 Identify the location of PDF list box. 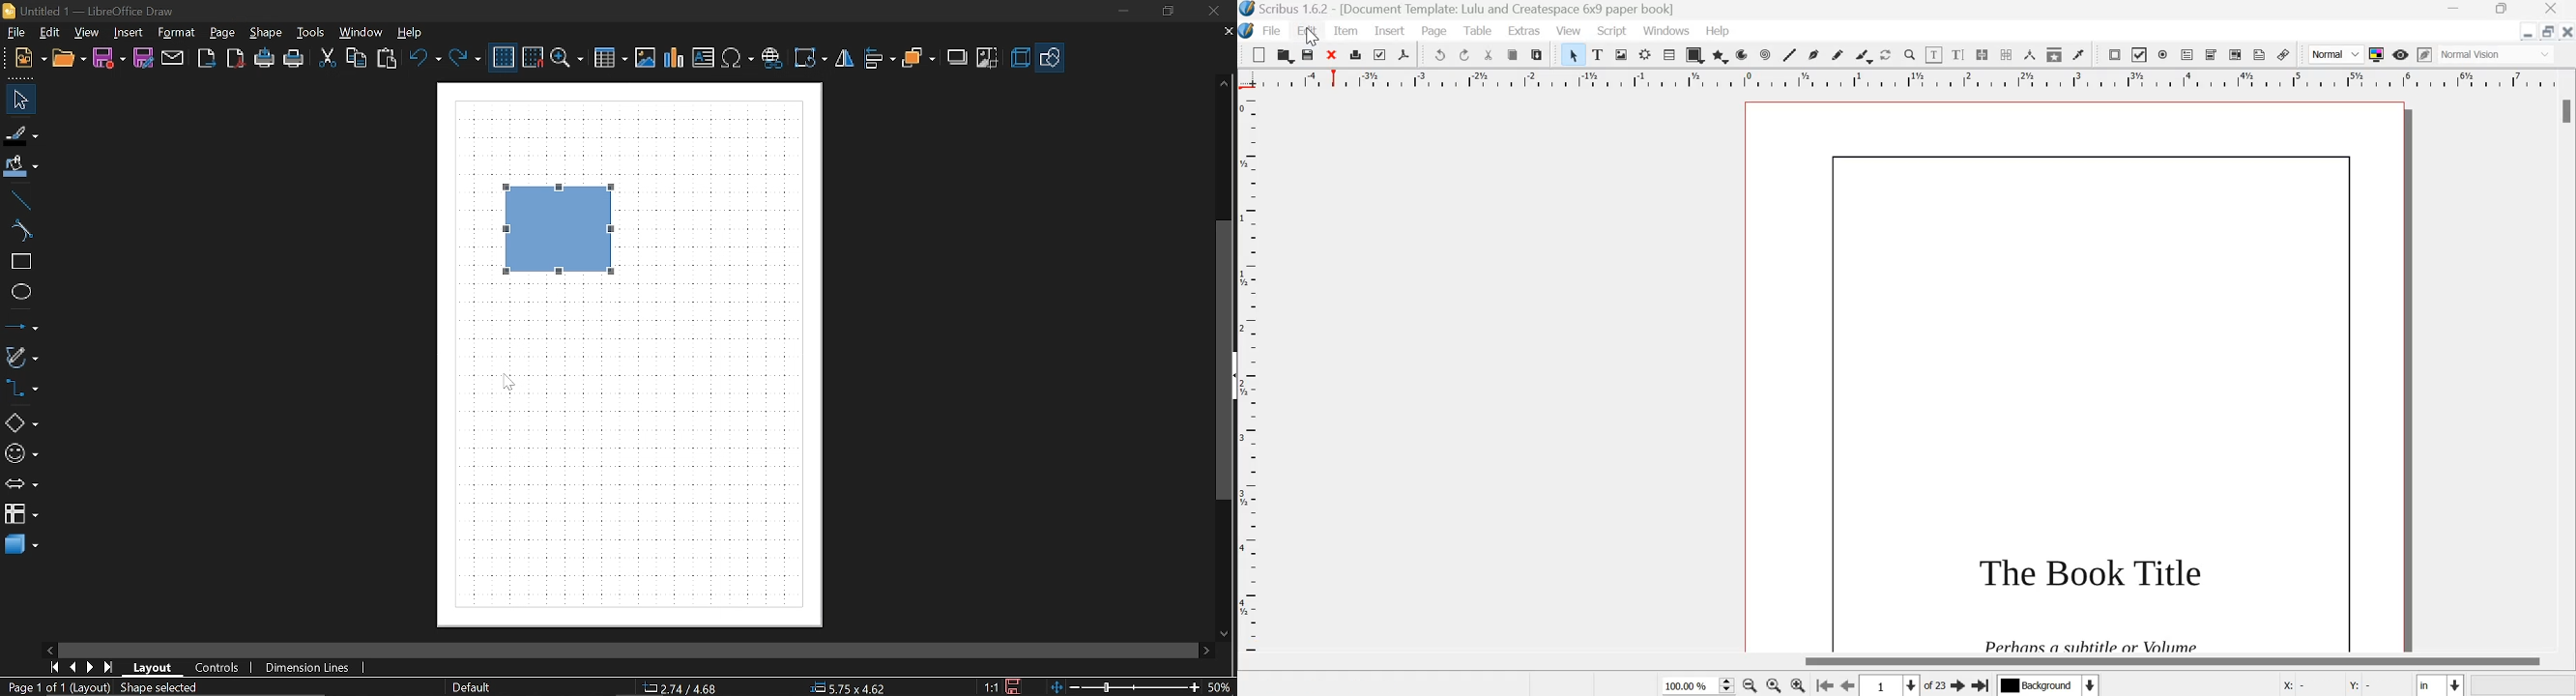
(2236, 54).